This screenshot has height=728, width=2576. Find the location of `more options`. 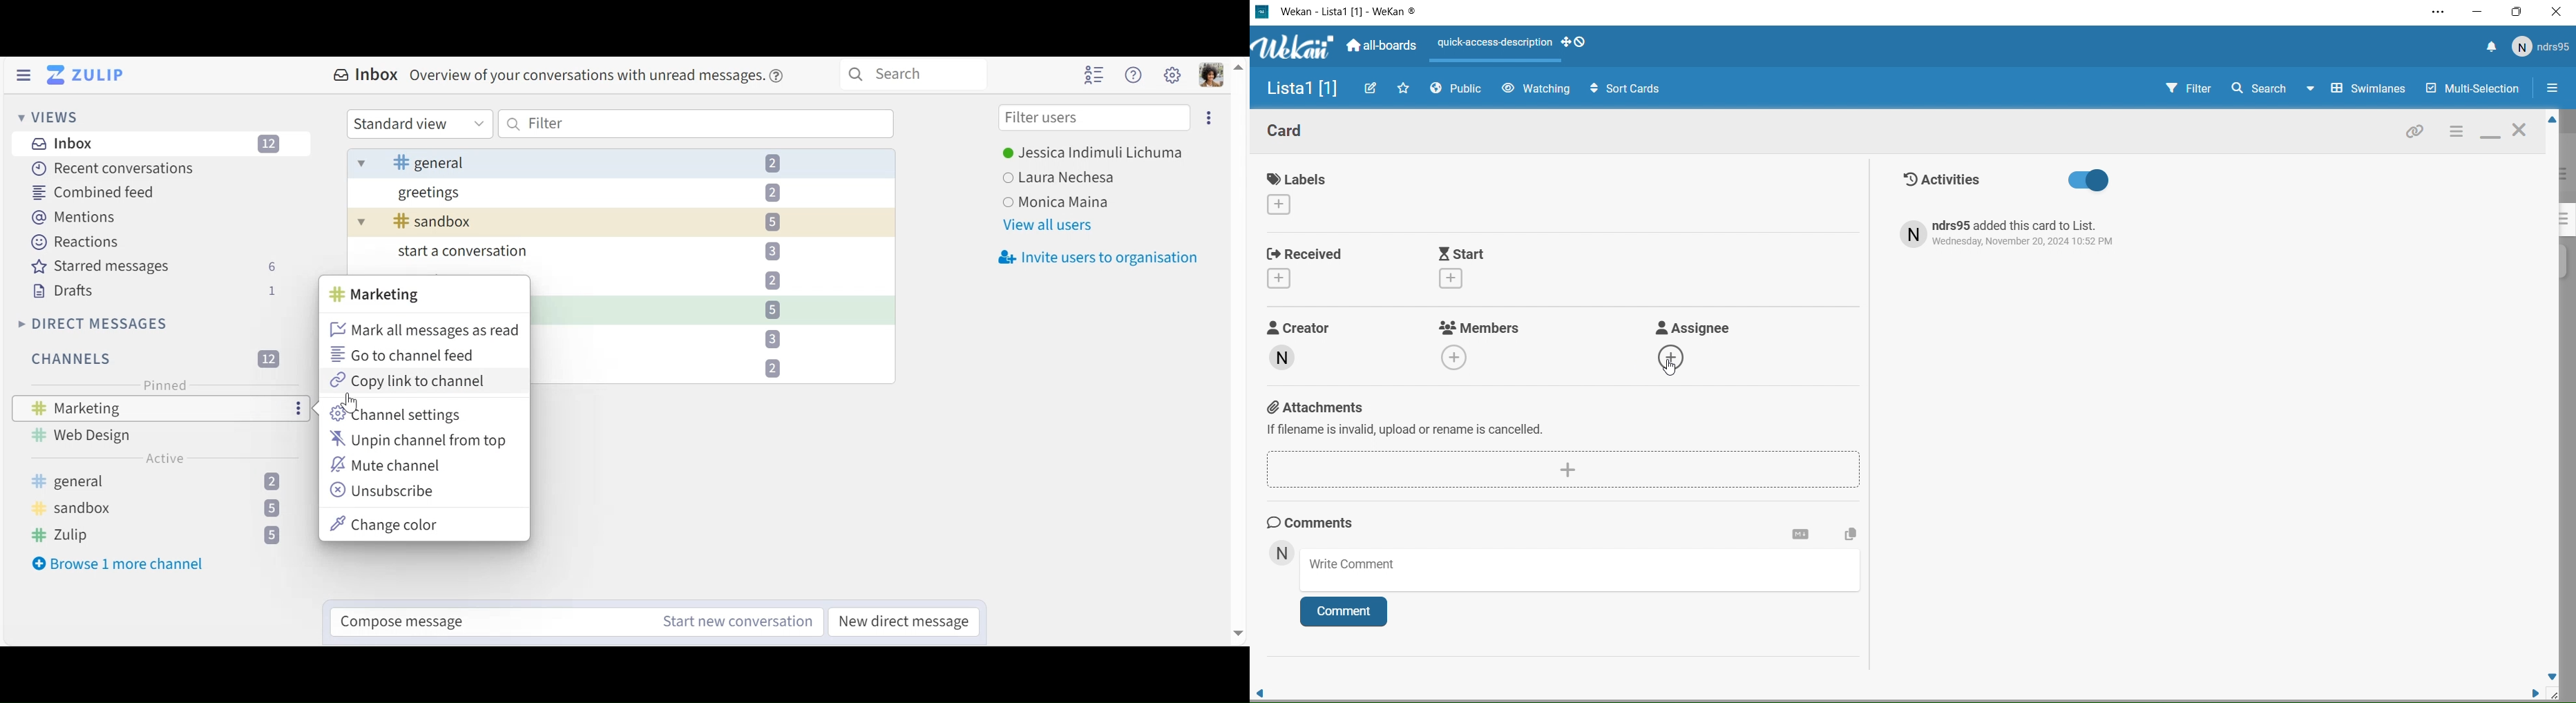

more options is located at coordinates (300, 409).